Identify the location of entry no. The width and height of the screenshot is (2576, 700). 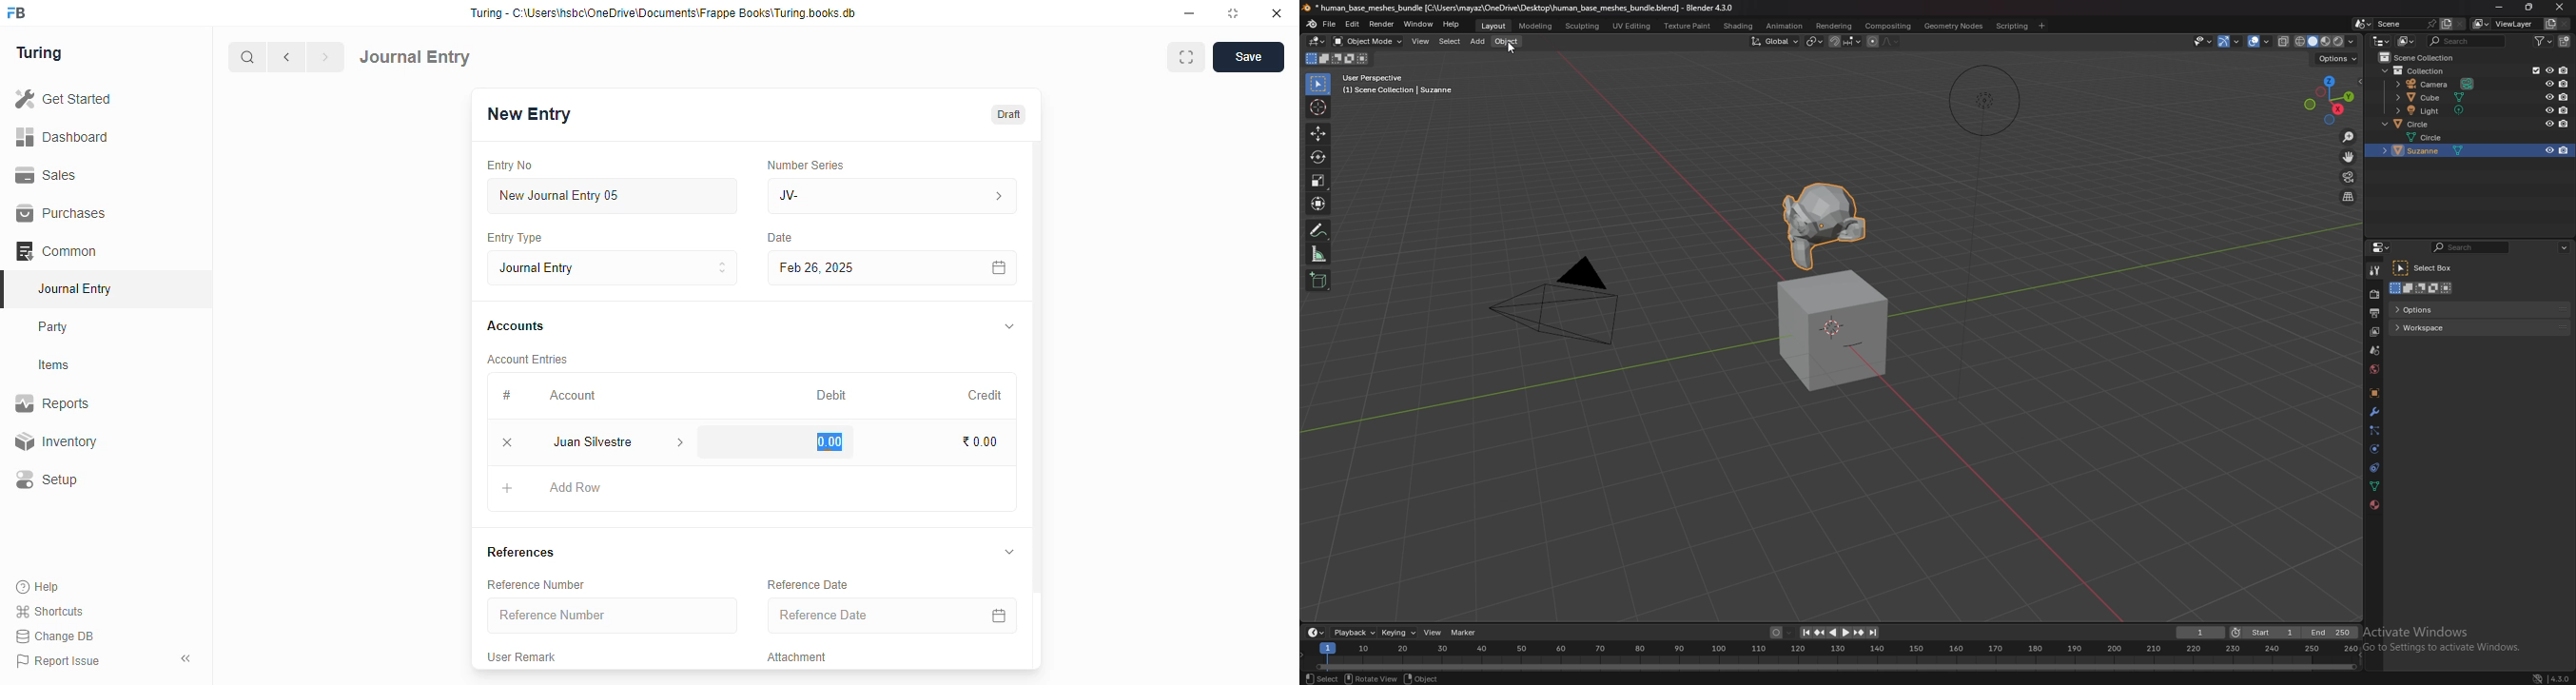
(511, 166).